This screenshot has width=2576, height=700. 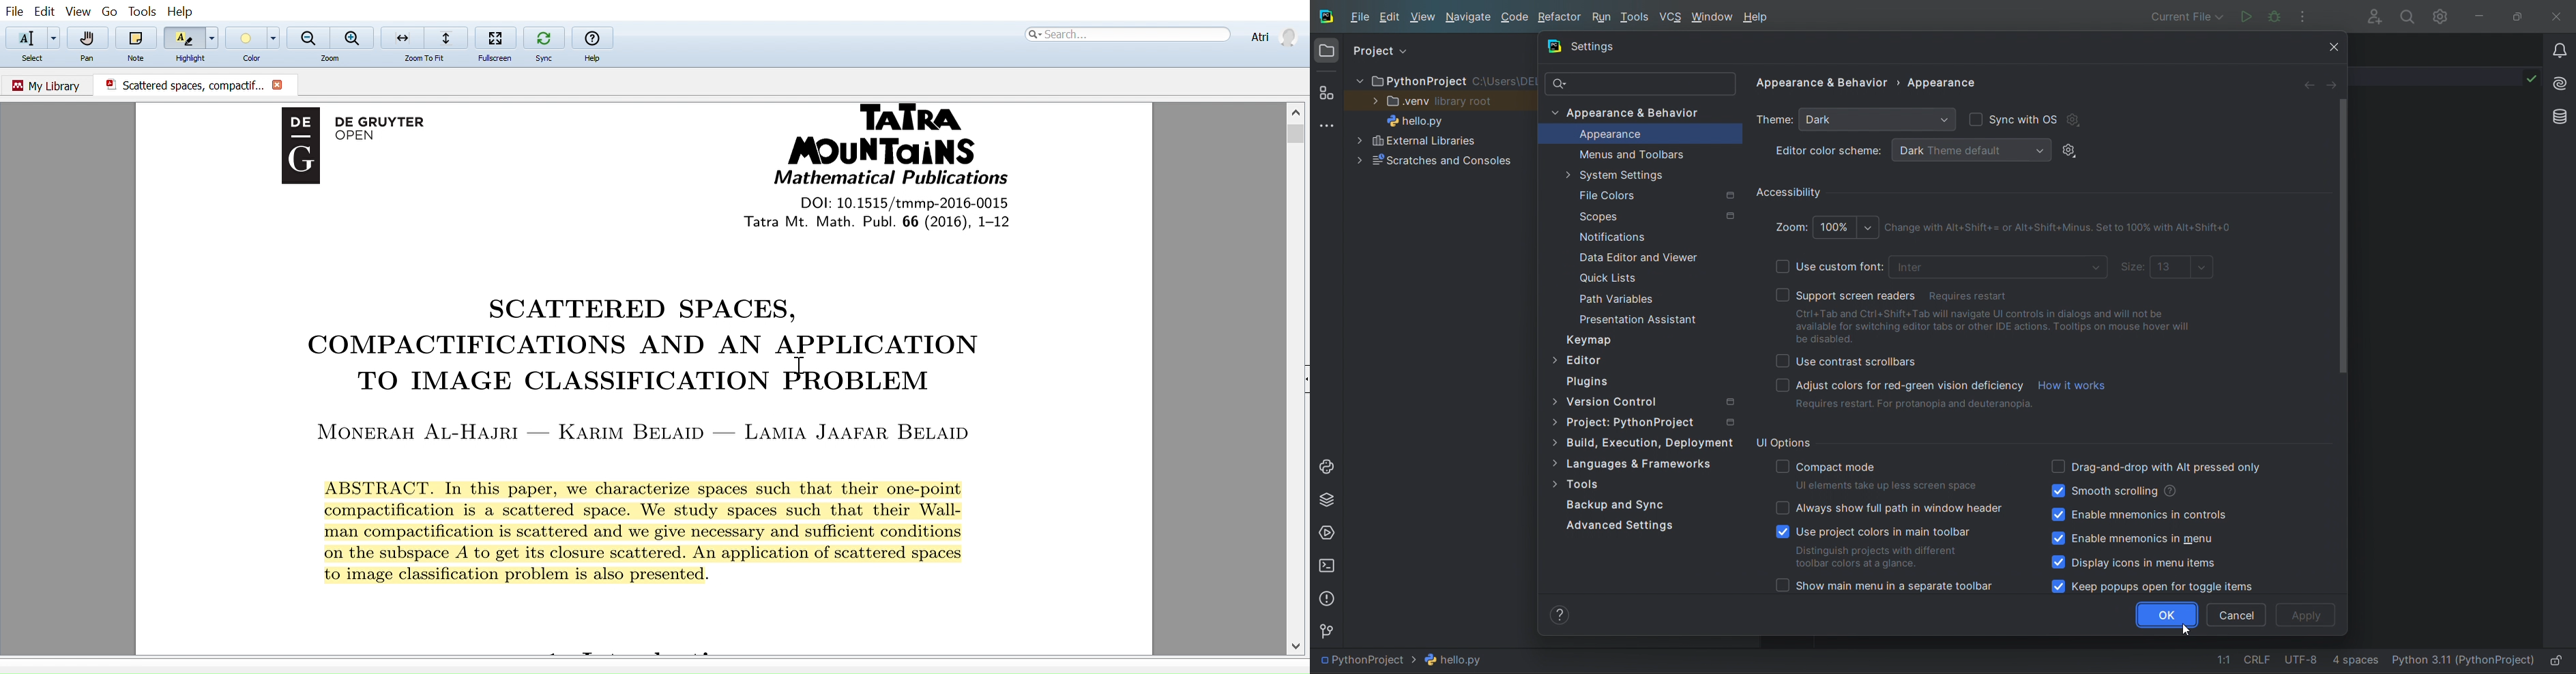 I want to click on SCATTERED SPACES,, so click(x=643, y=308).